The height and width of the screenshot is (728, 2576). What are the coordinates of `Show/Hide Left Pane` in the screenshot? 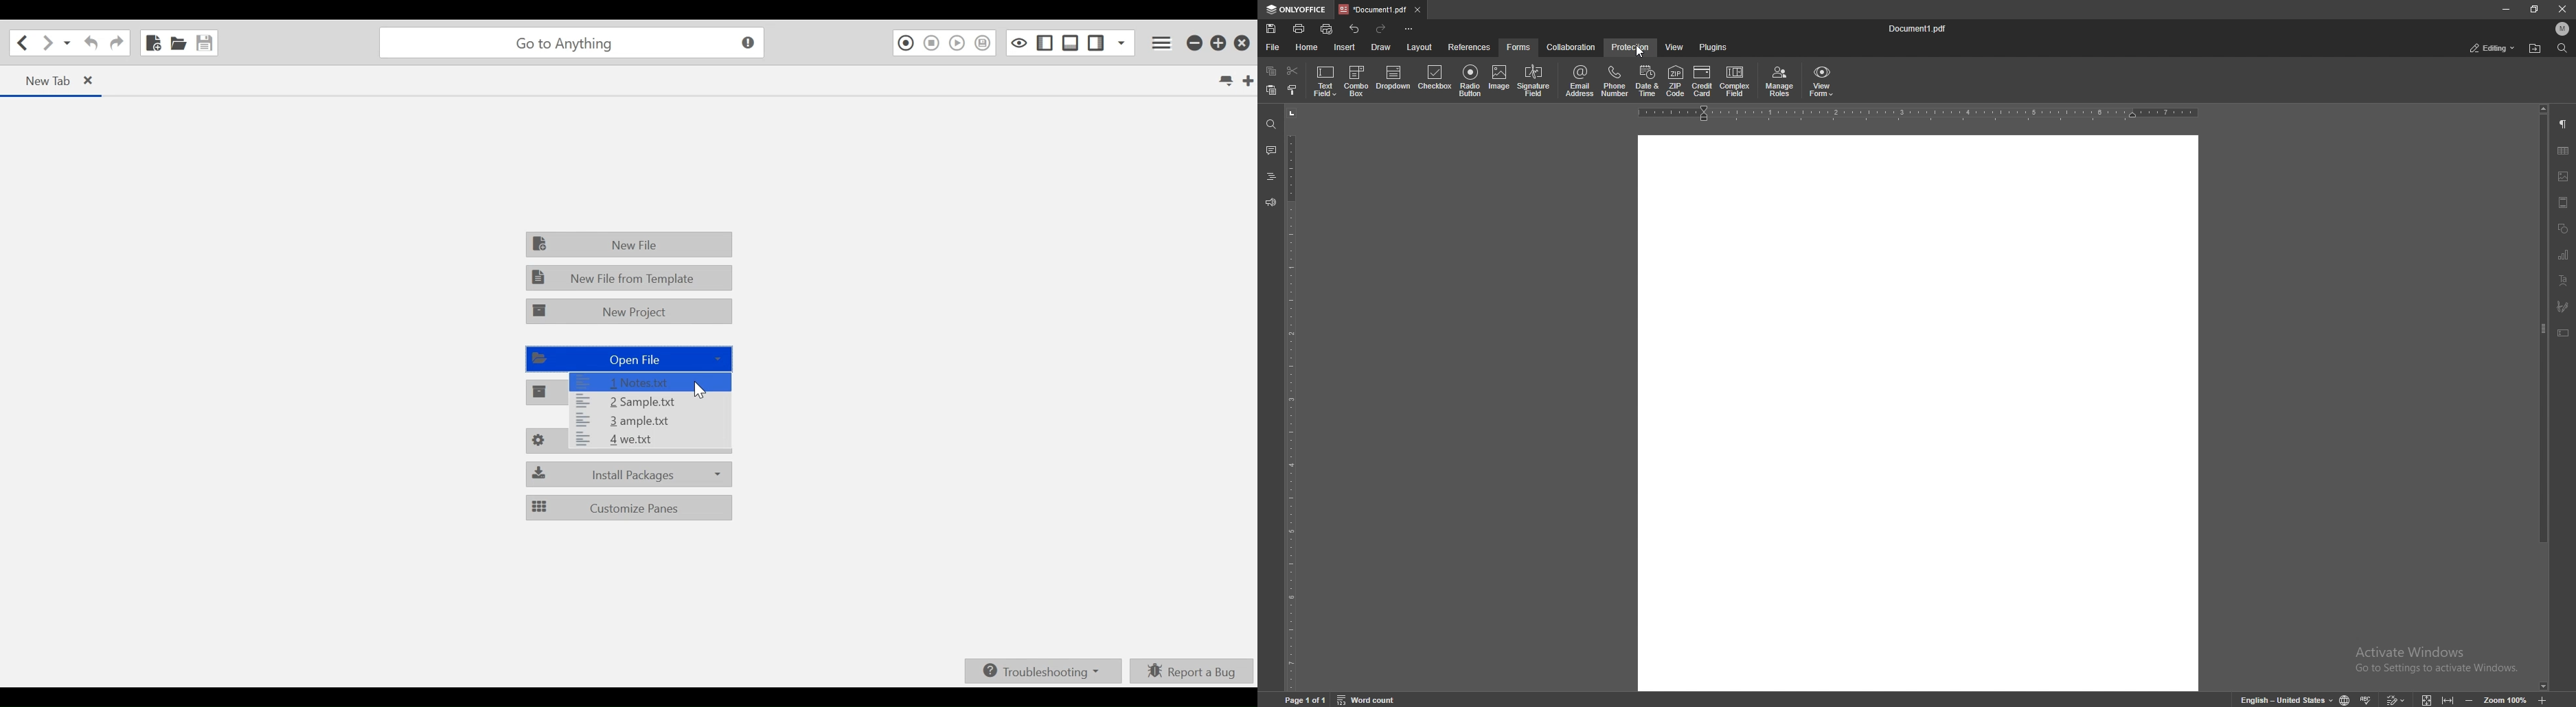 It's located at (1047, 43).